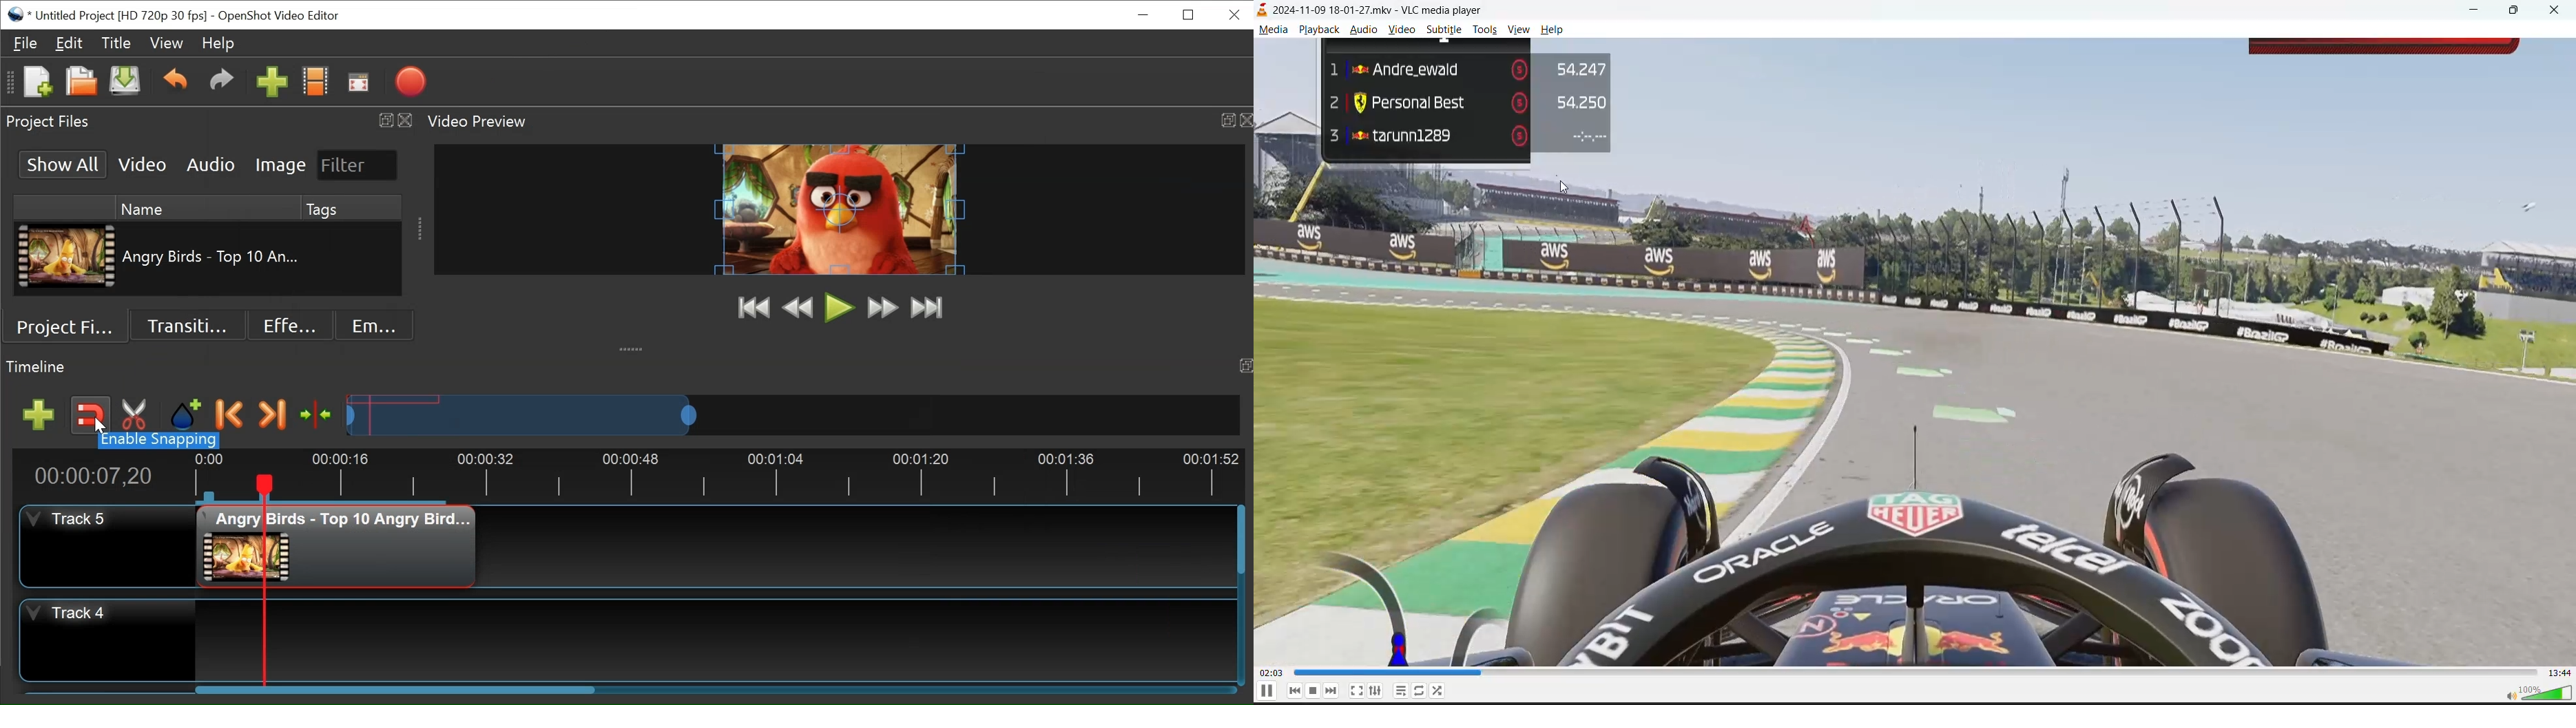 This screenshot has height=728, width=2576. I want to click on Emoji, so click(375, 324).